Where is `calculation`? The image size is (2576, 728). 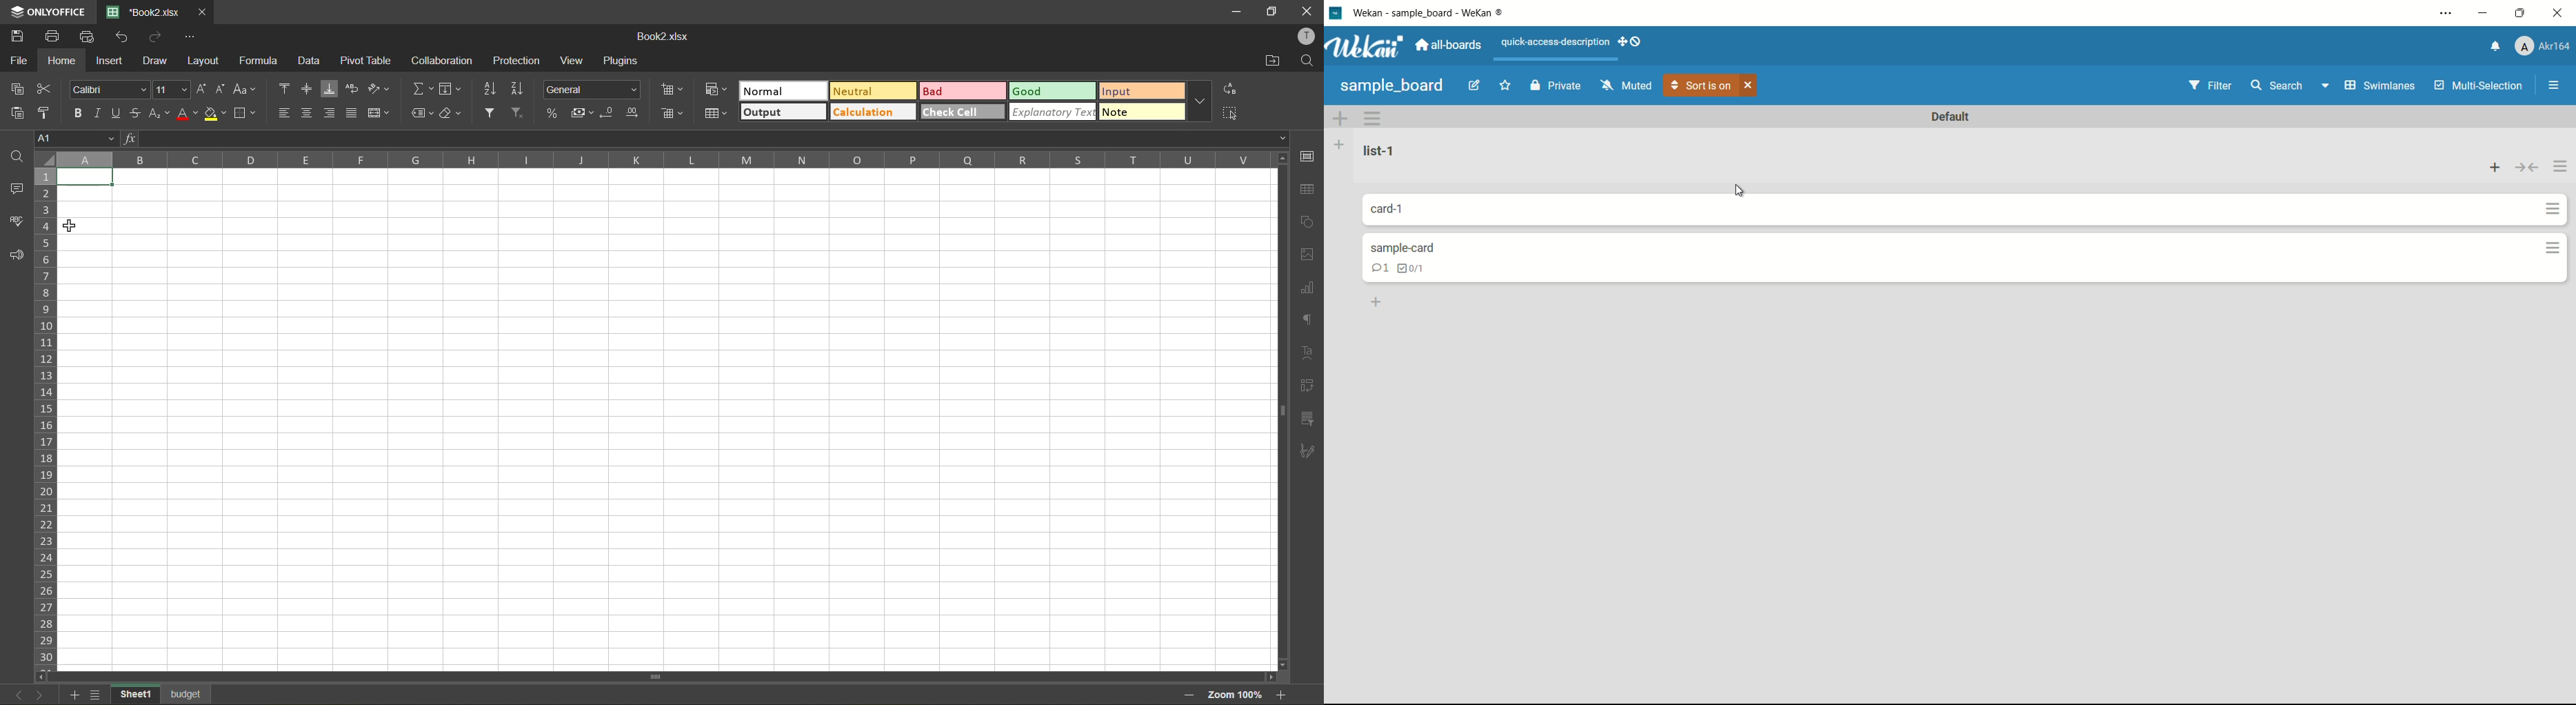
calculation is located at coordinates (873, 113).